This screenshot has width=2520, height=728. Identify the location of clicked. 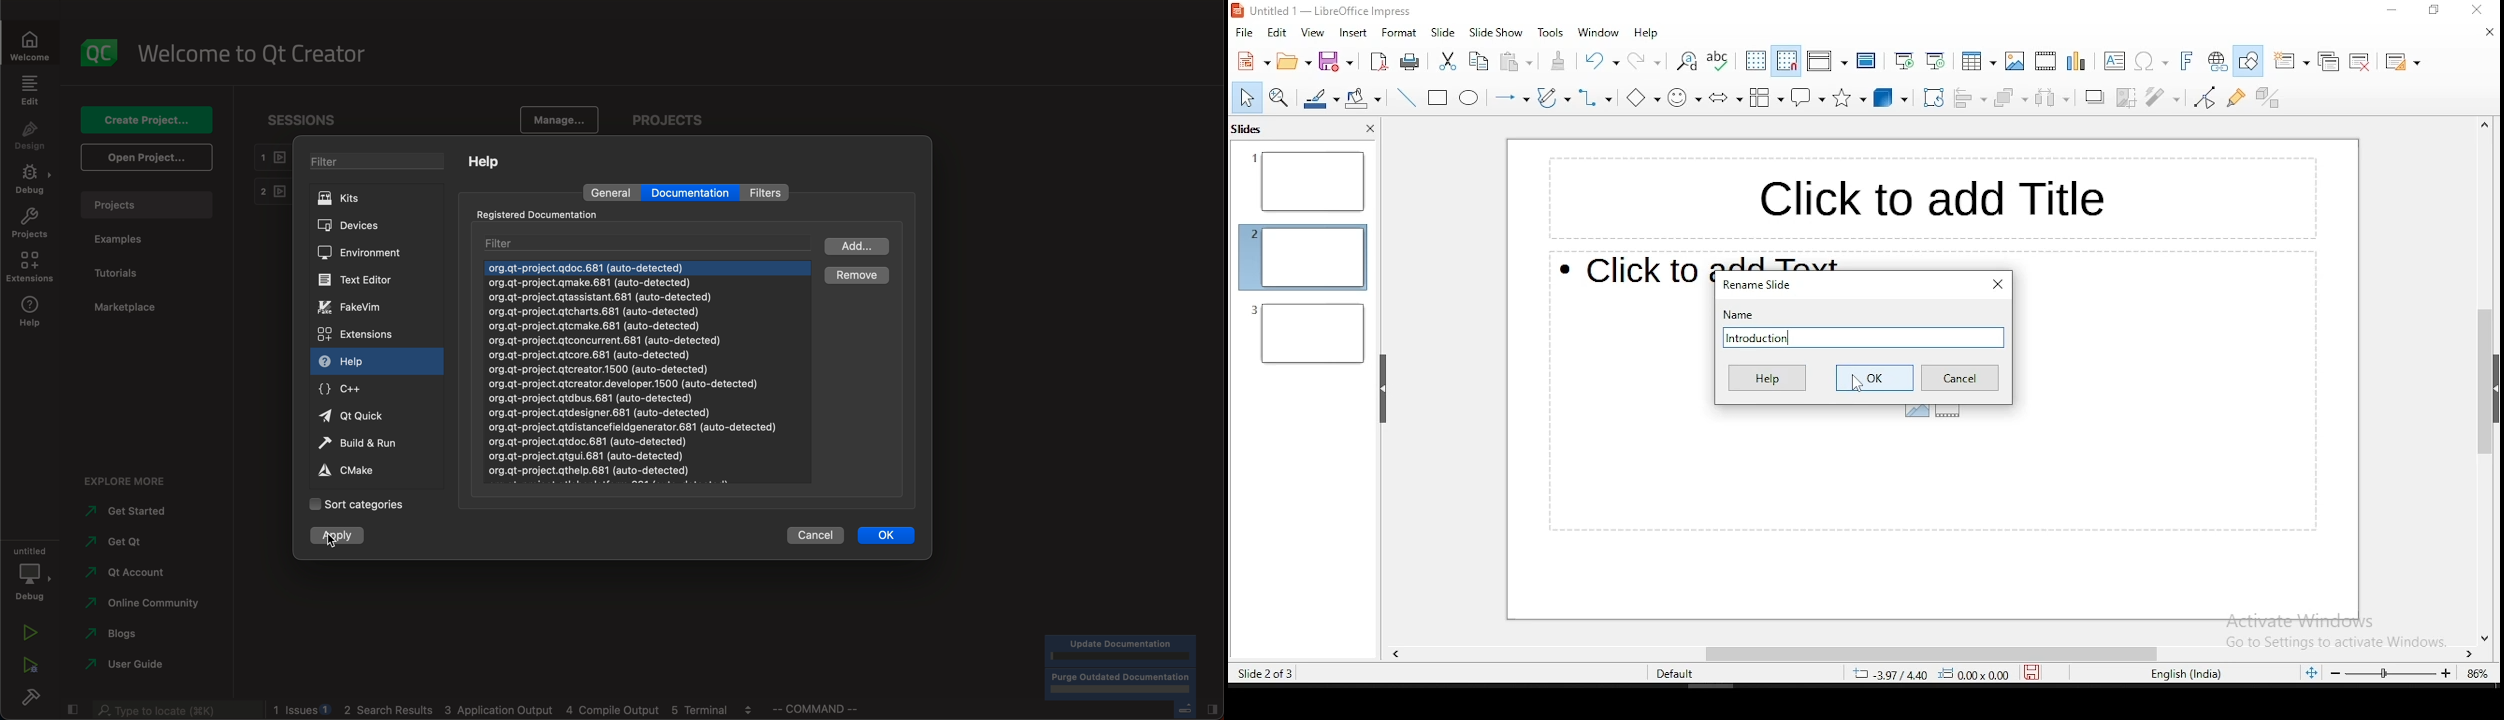
(856, 276).